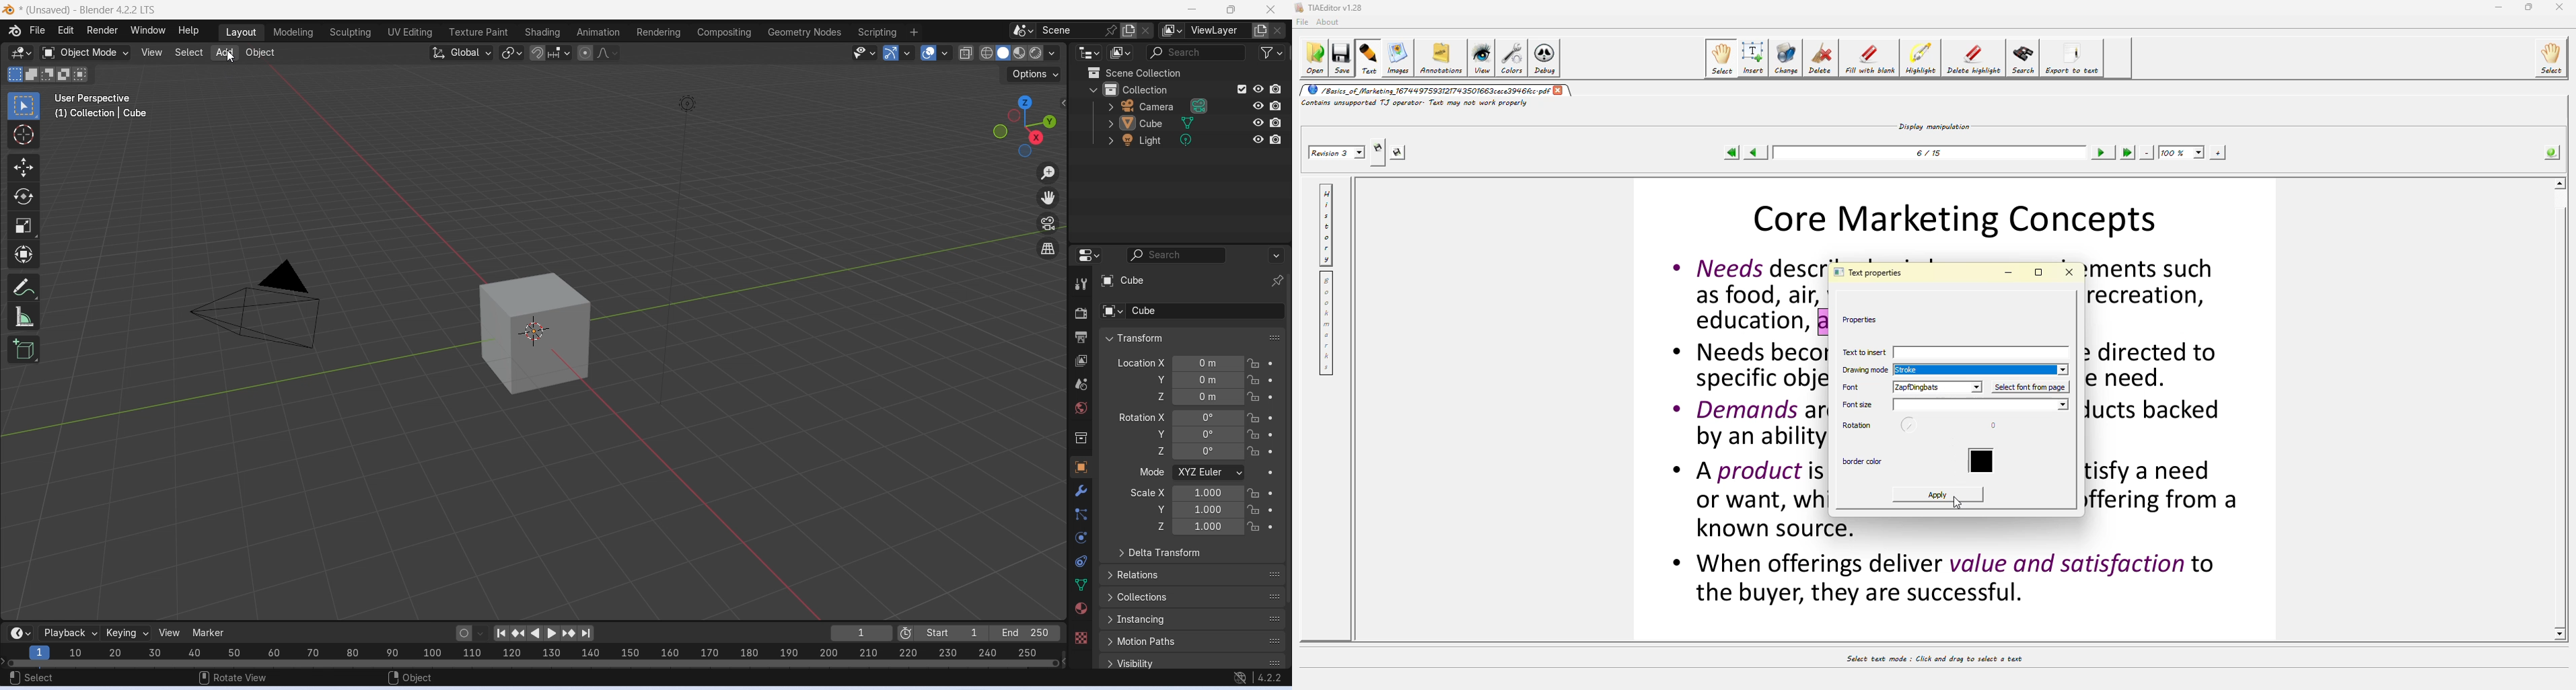 The width and height of the screenshot is (2576, 700). Describe the element at coordinates (102, 30) in the screenshot. I see `Render` at that location.